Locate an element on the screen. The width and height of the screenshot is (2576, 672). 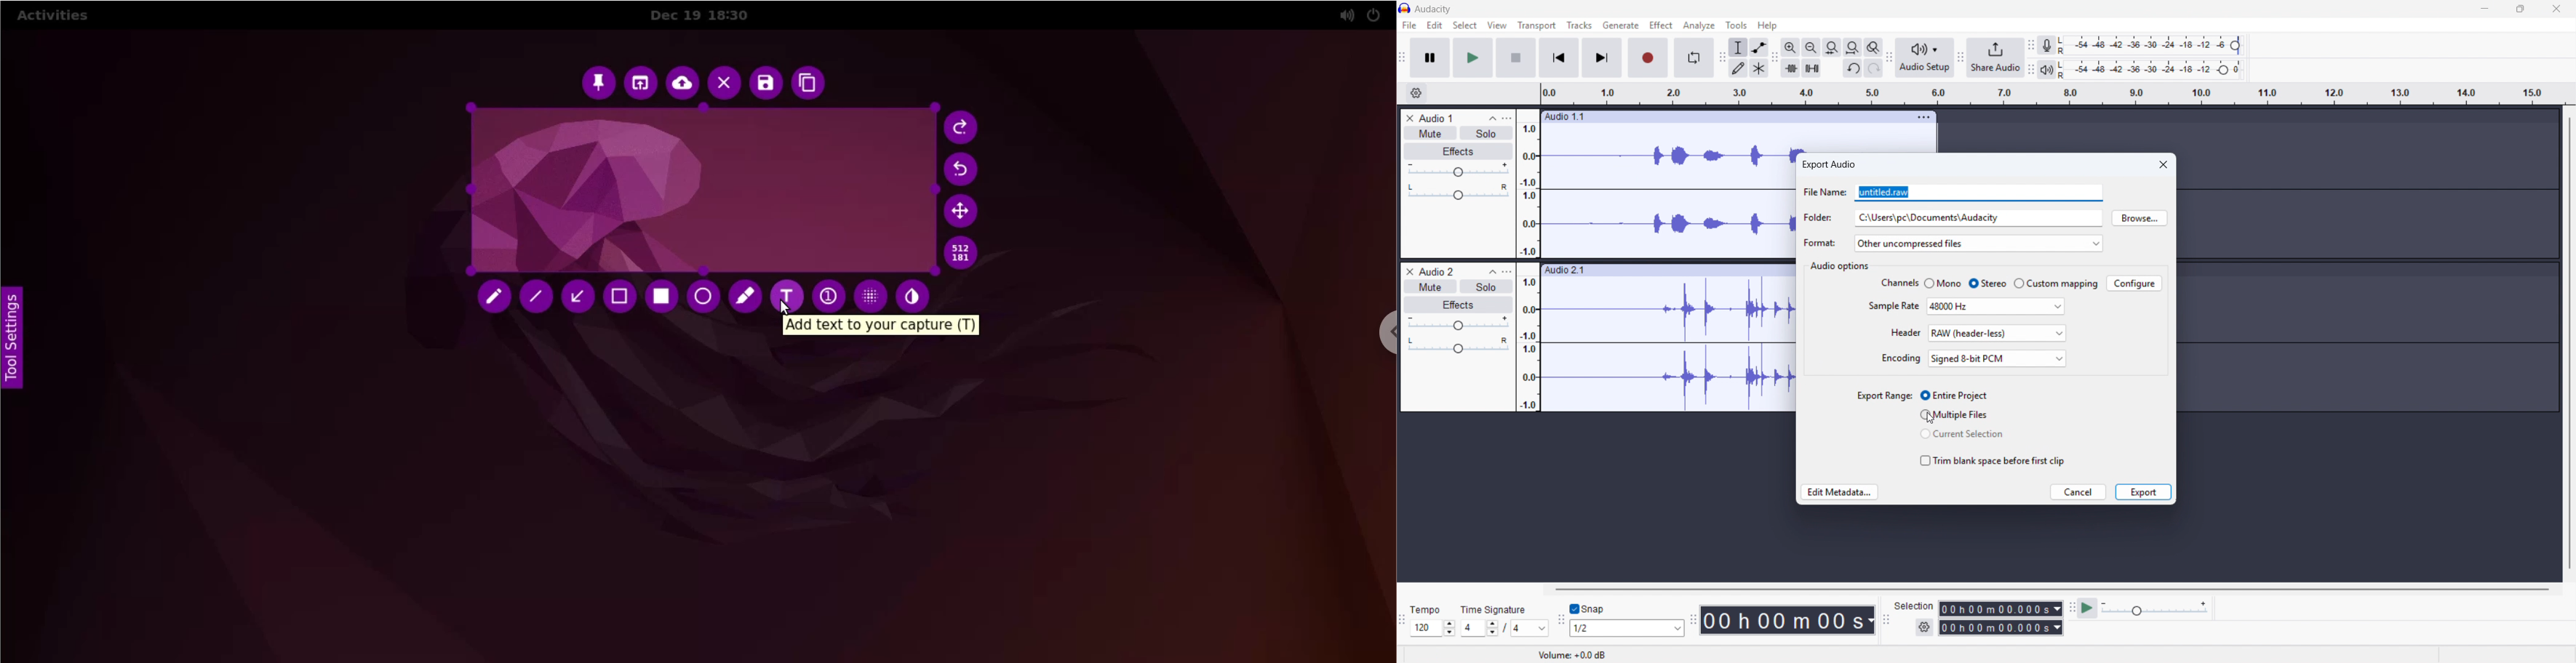
Export range entire project is located at coordinates (1953, 395).